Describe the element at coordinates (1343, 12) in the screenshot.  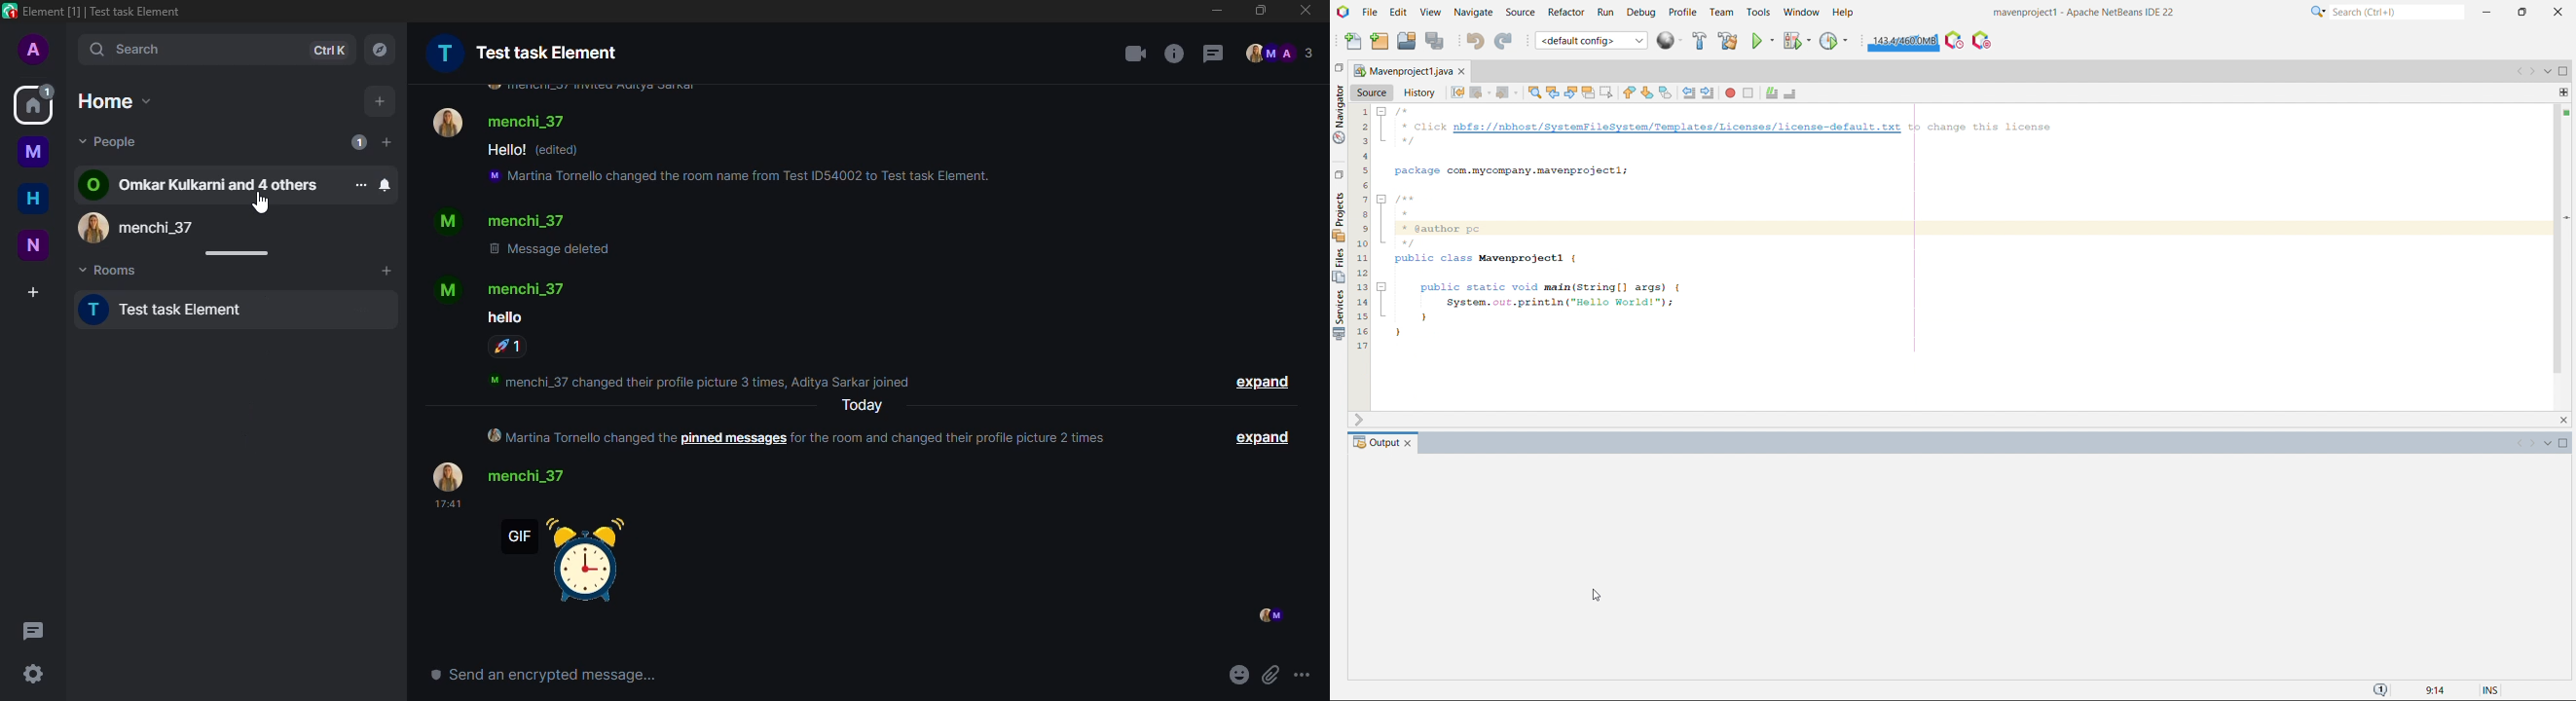
I see `logo` at that location.